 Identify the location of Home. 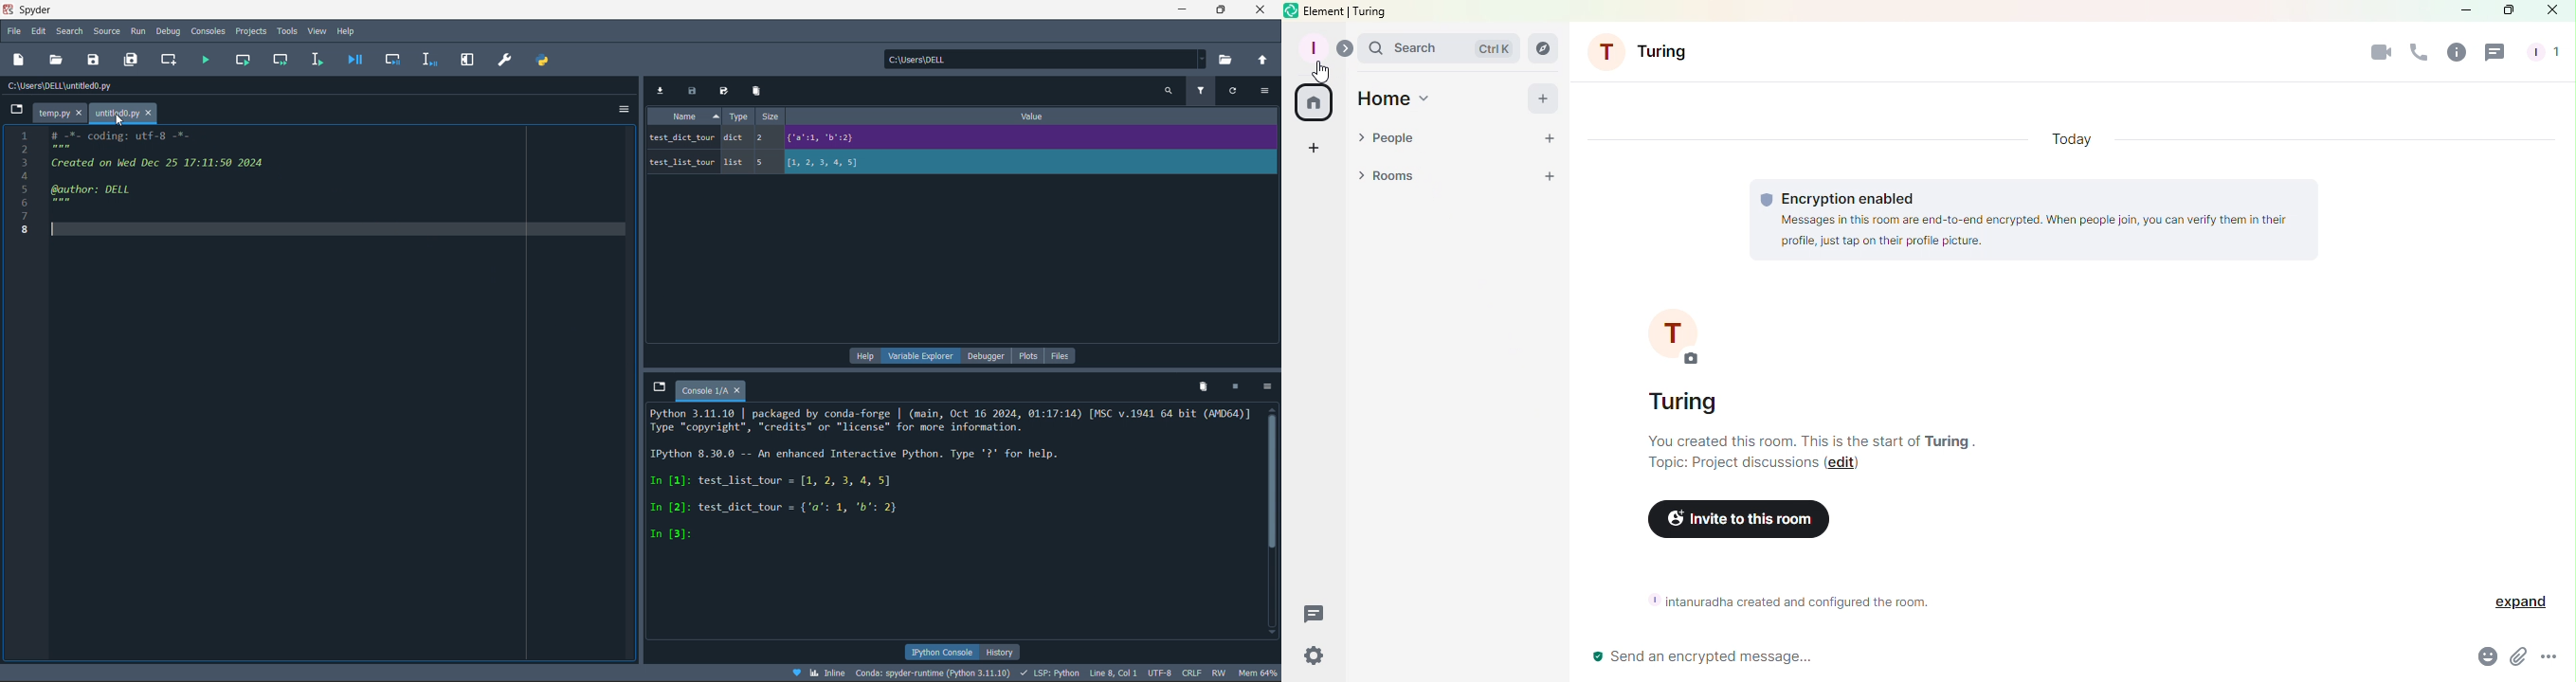
(1395, 99).